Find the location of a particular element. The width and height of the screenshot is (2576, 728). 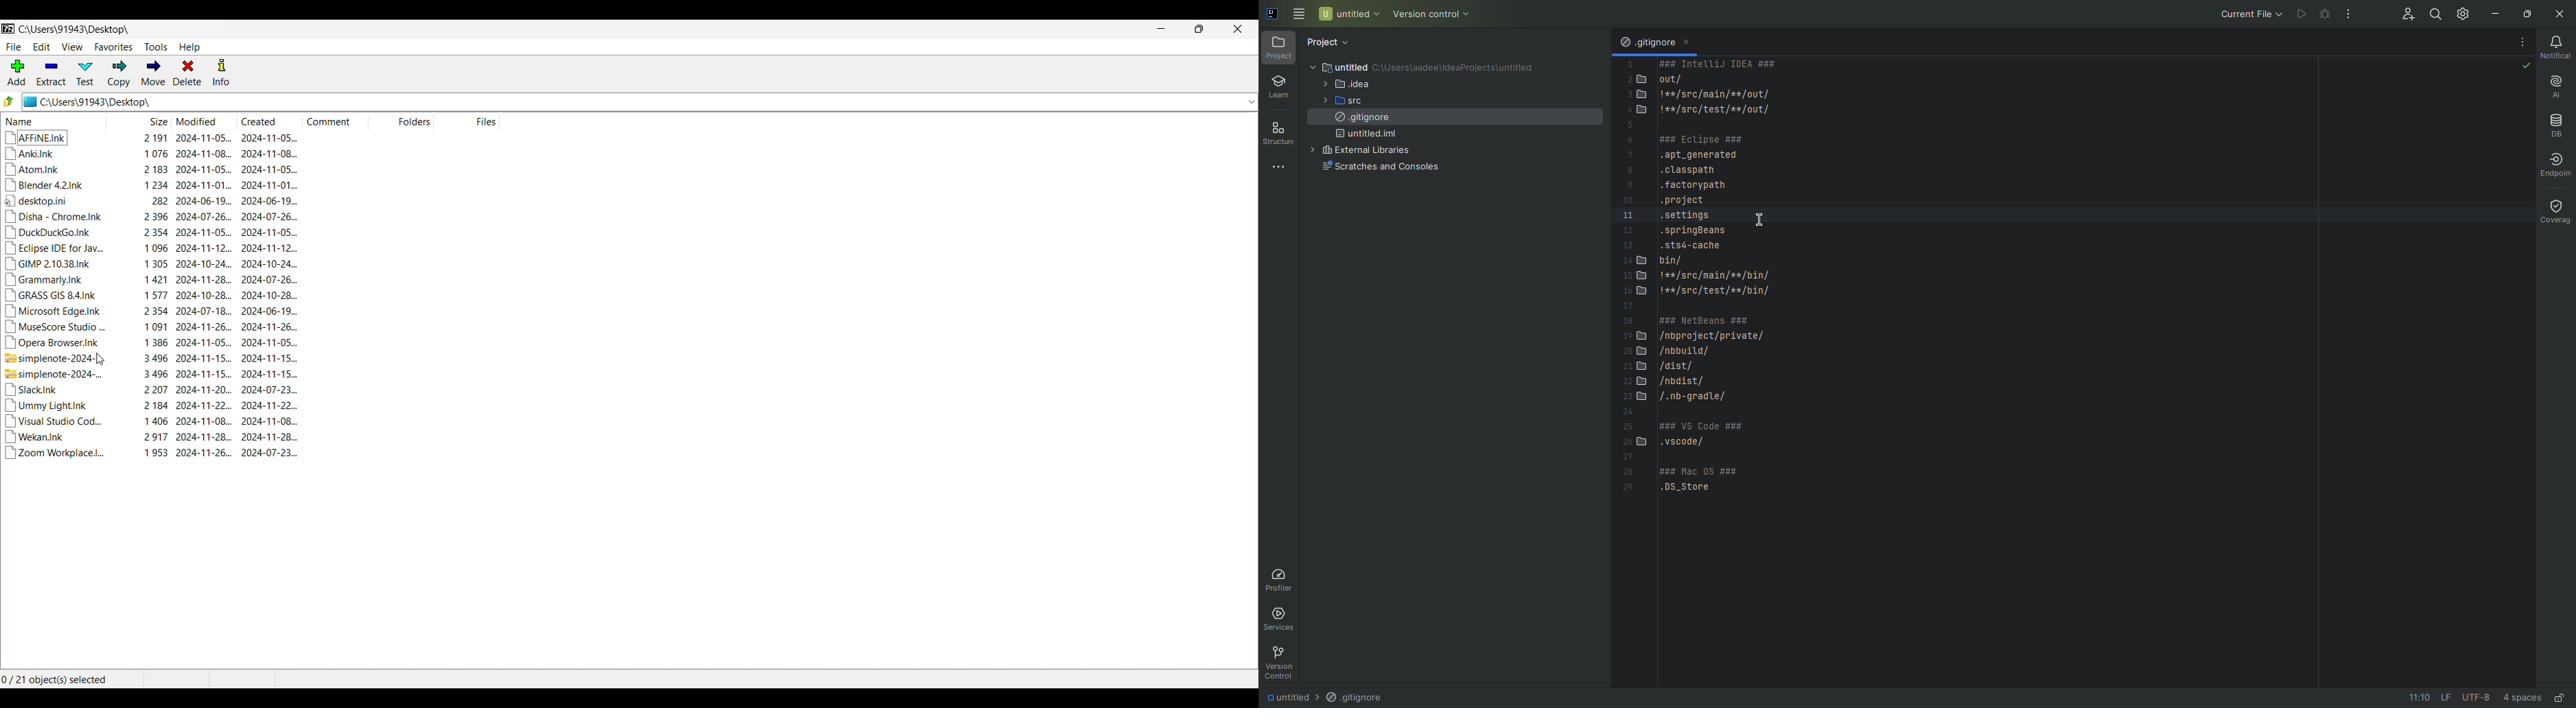

Eclipse IDE for Jav... 1096 2024-11-12... 2024-11-12. is located at coordinates (153, 249).